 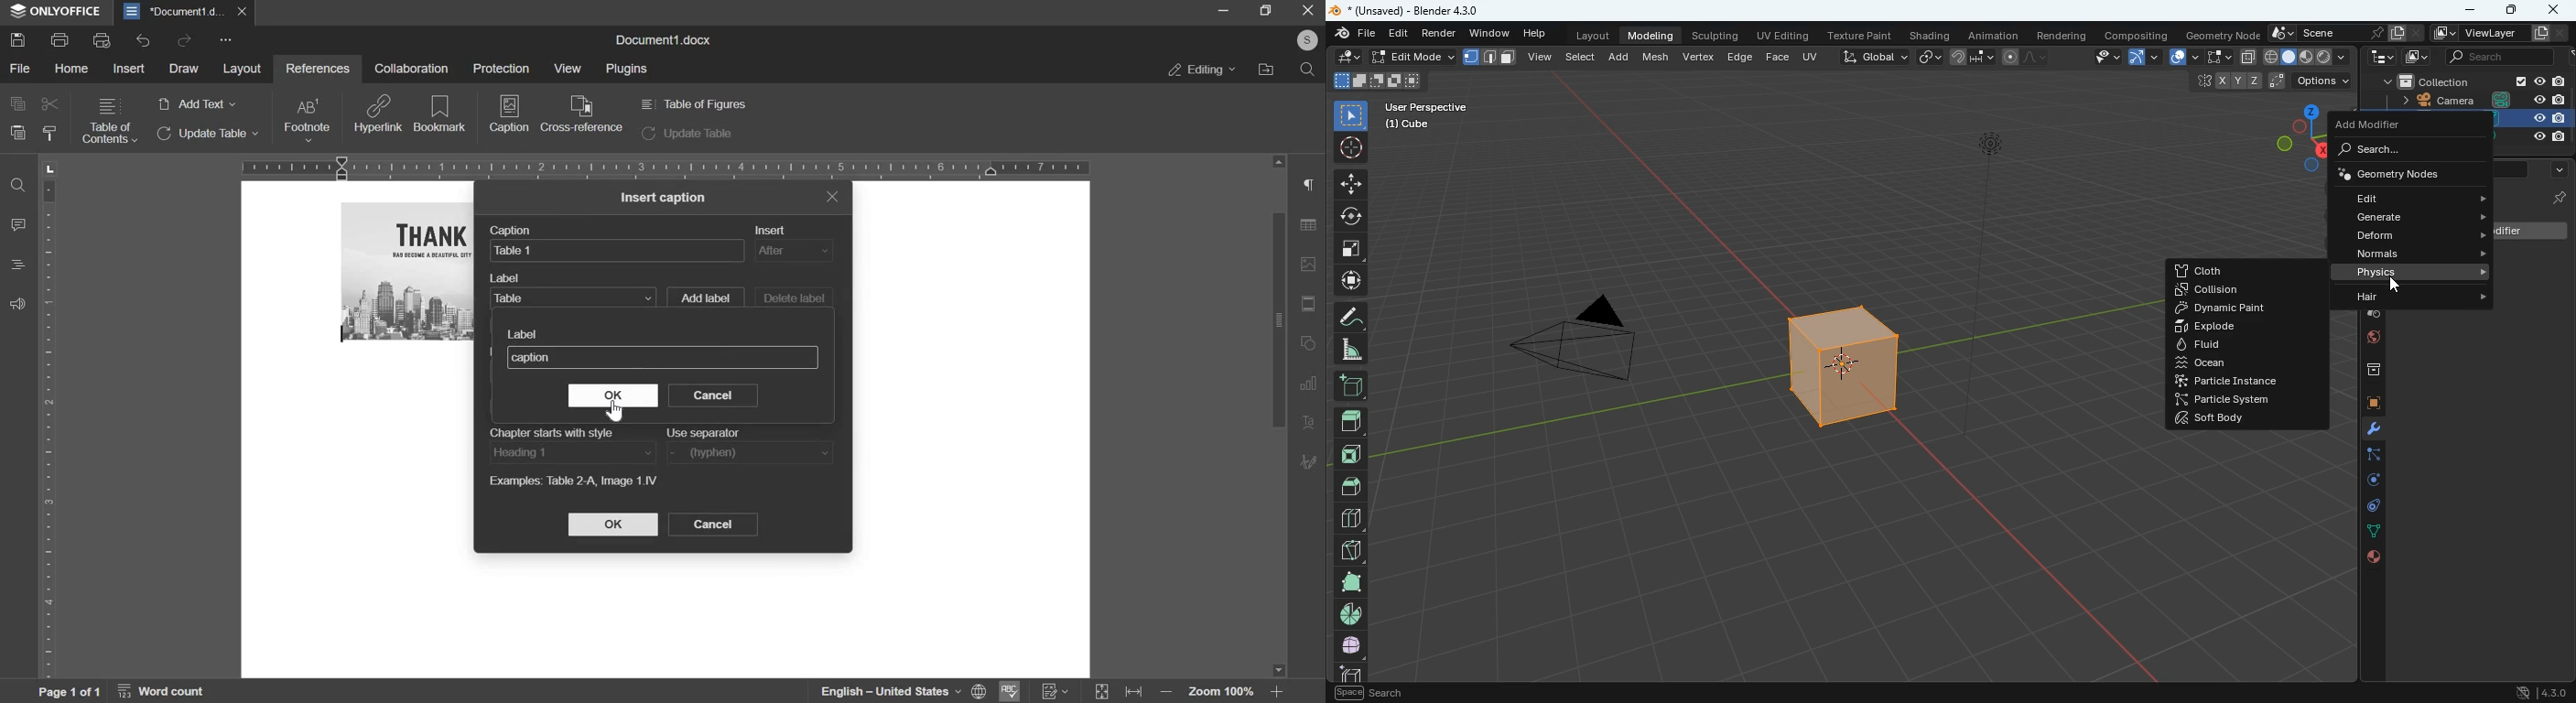 I want to click on cancel, so click(x=713, y=524).